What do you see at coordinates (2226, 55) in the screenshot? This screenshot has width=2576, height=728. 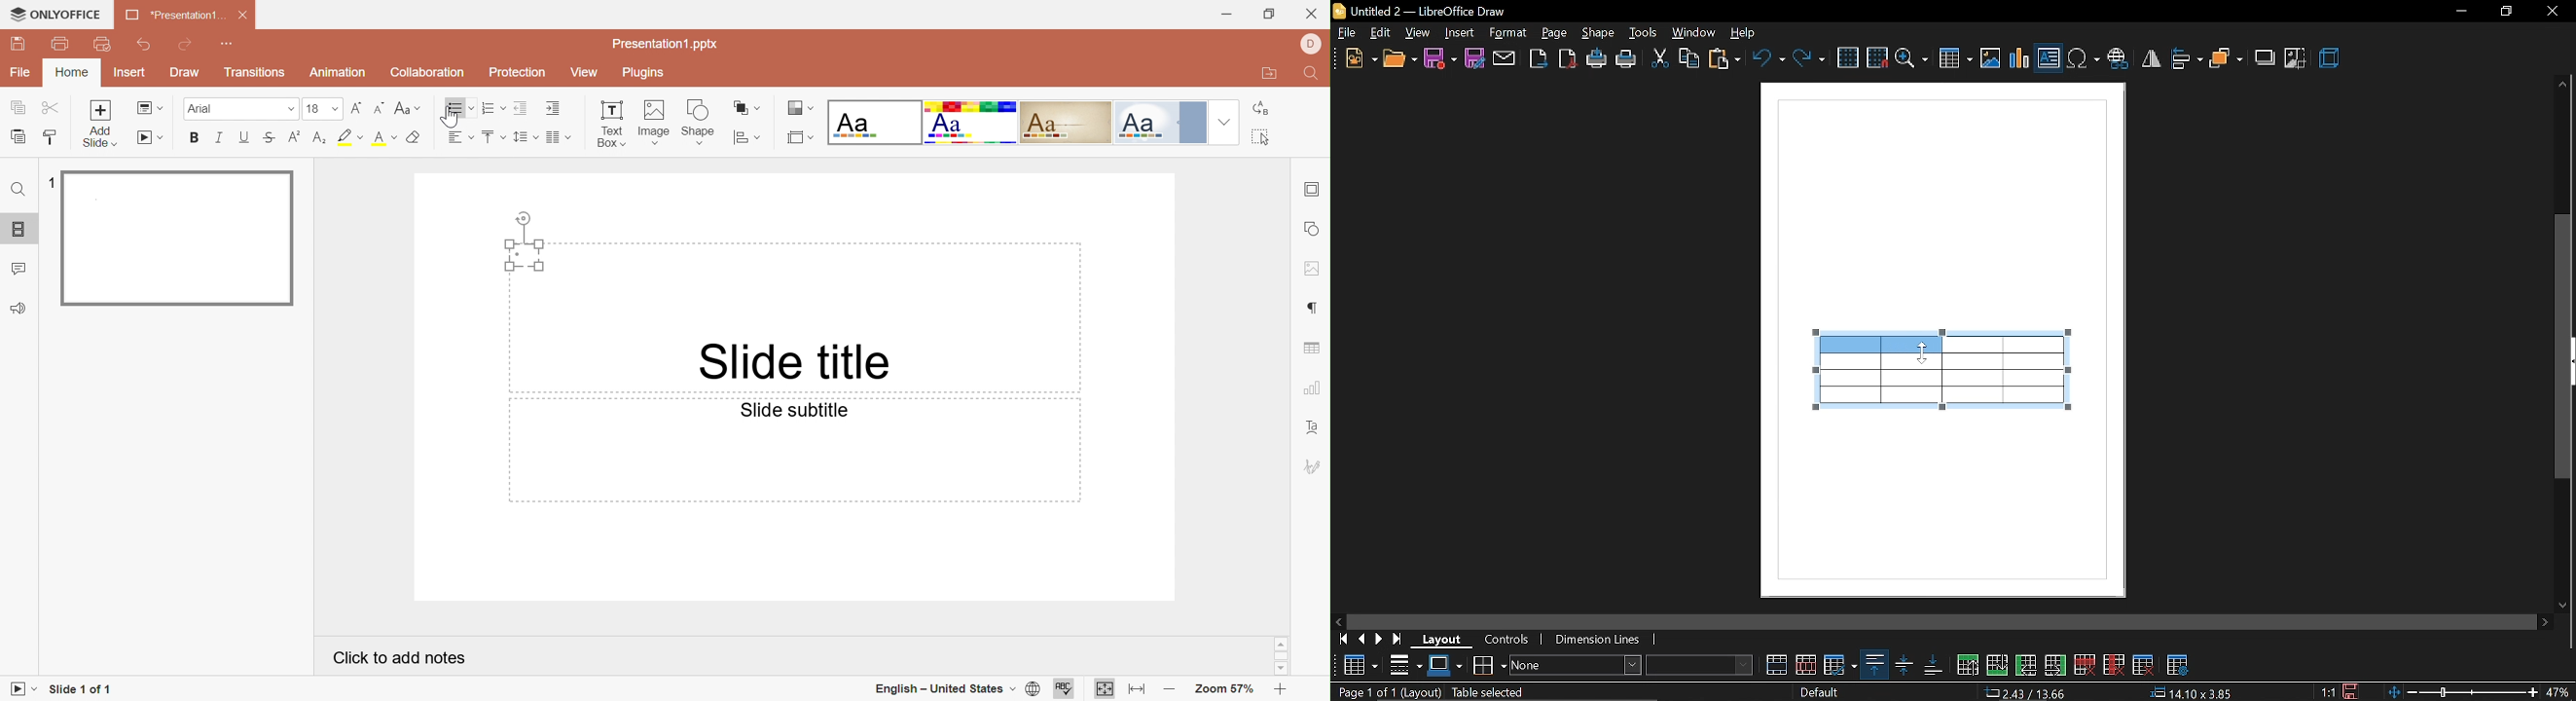 I see `arrange` at bounding box center [2226, 55].